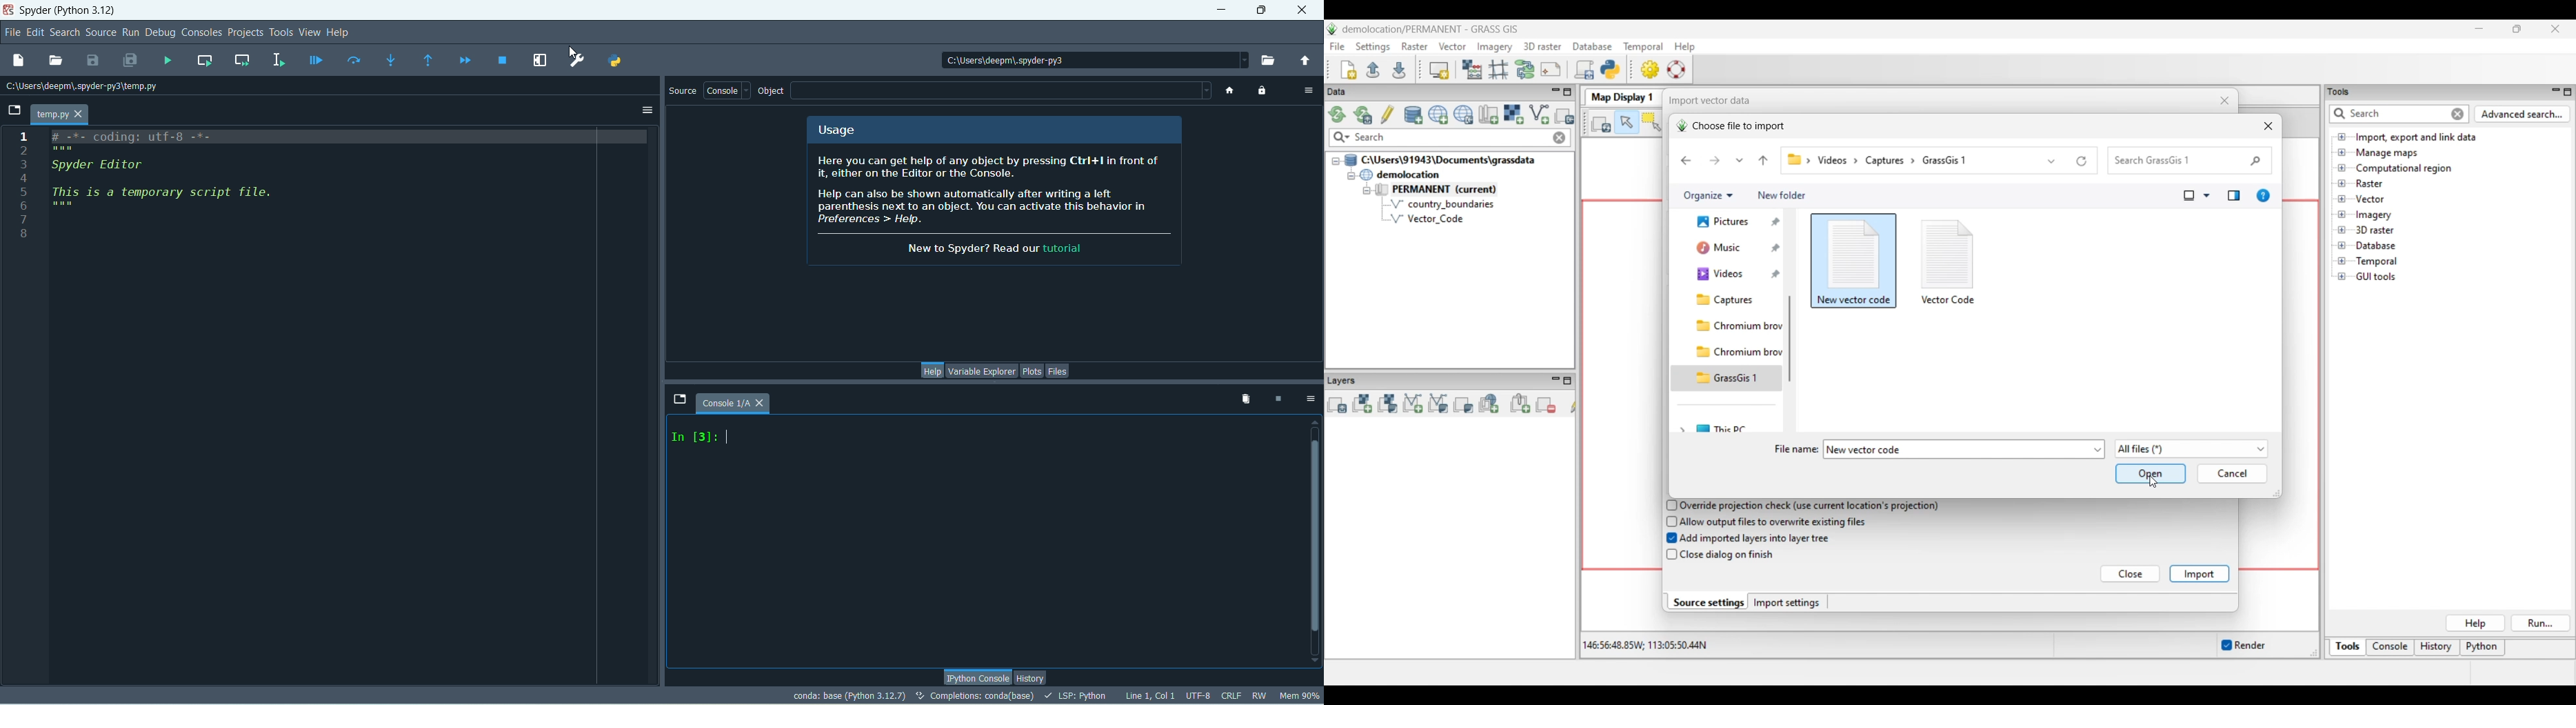  Describe the element at coordinates (1260, 696) in the screenshot. I see `RW` at that location.